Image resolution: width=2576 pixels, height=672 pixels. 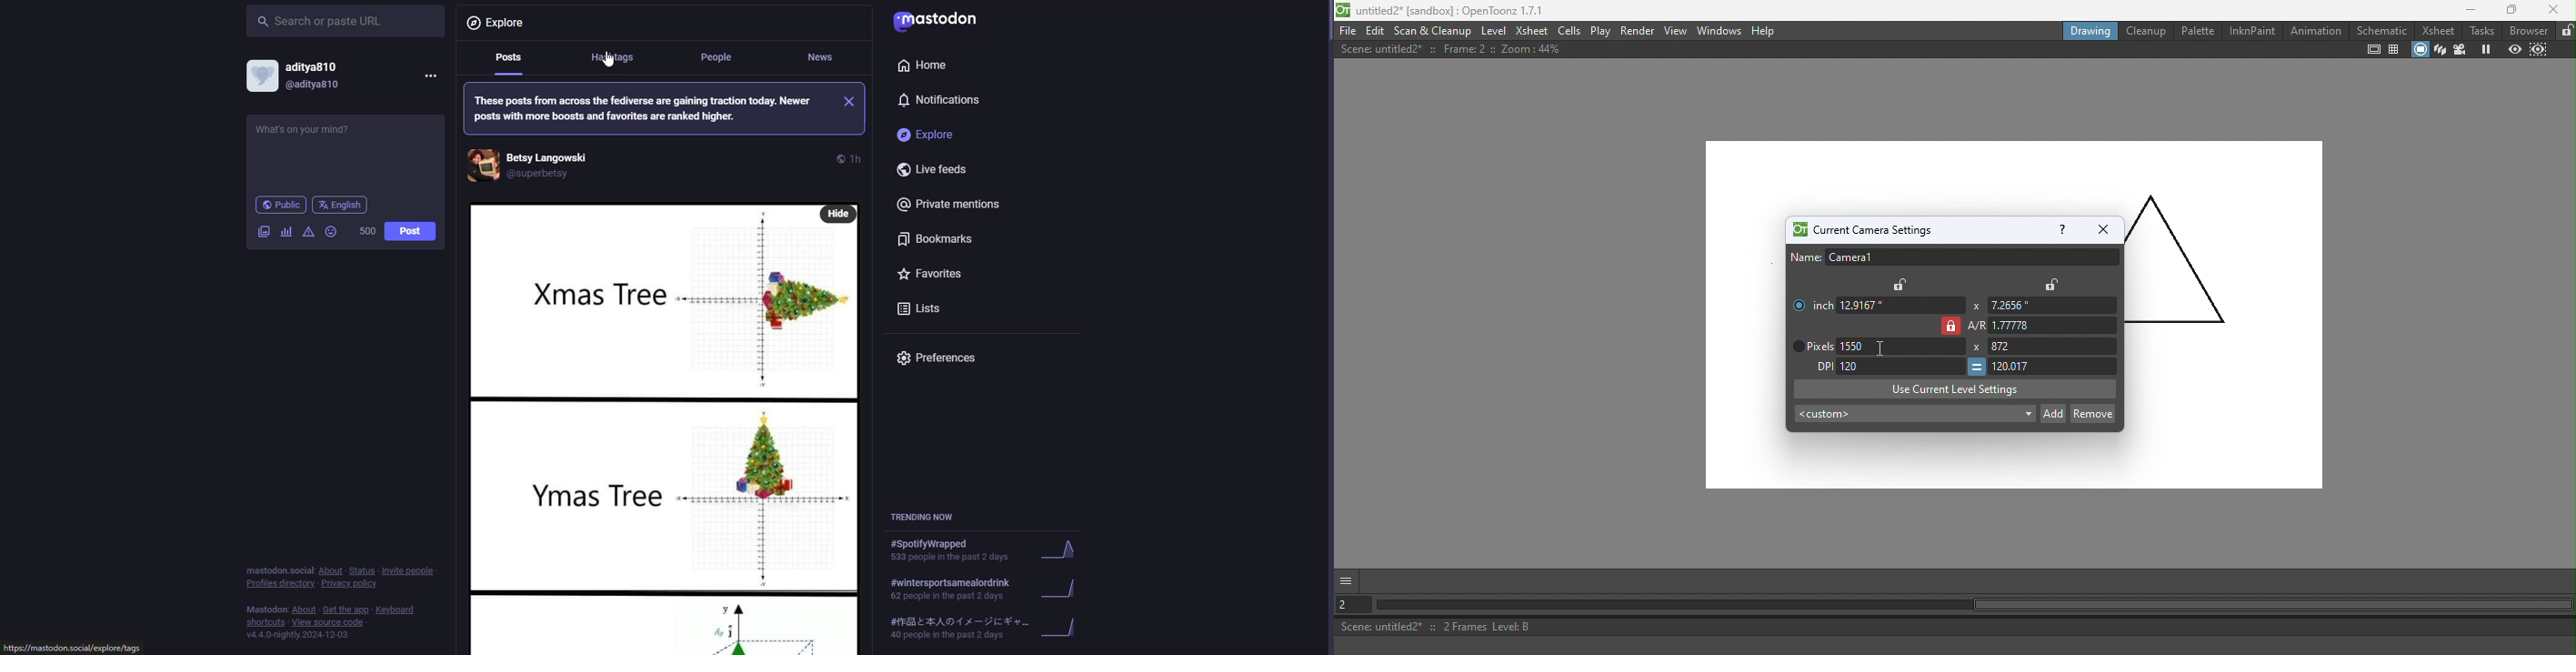 What do you see at coordinates (1495, 29) in the screenshot?
I see `Level` at bounding box center [1495, 29].